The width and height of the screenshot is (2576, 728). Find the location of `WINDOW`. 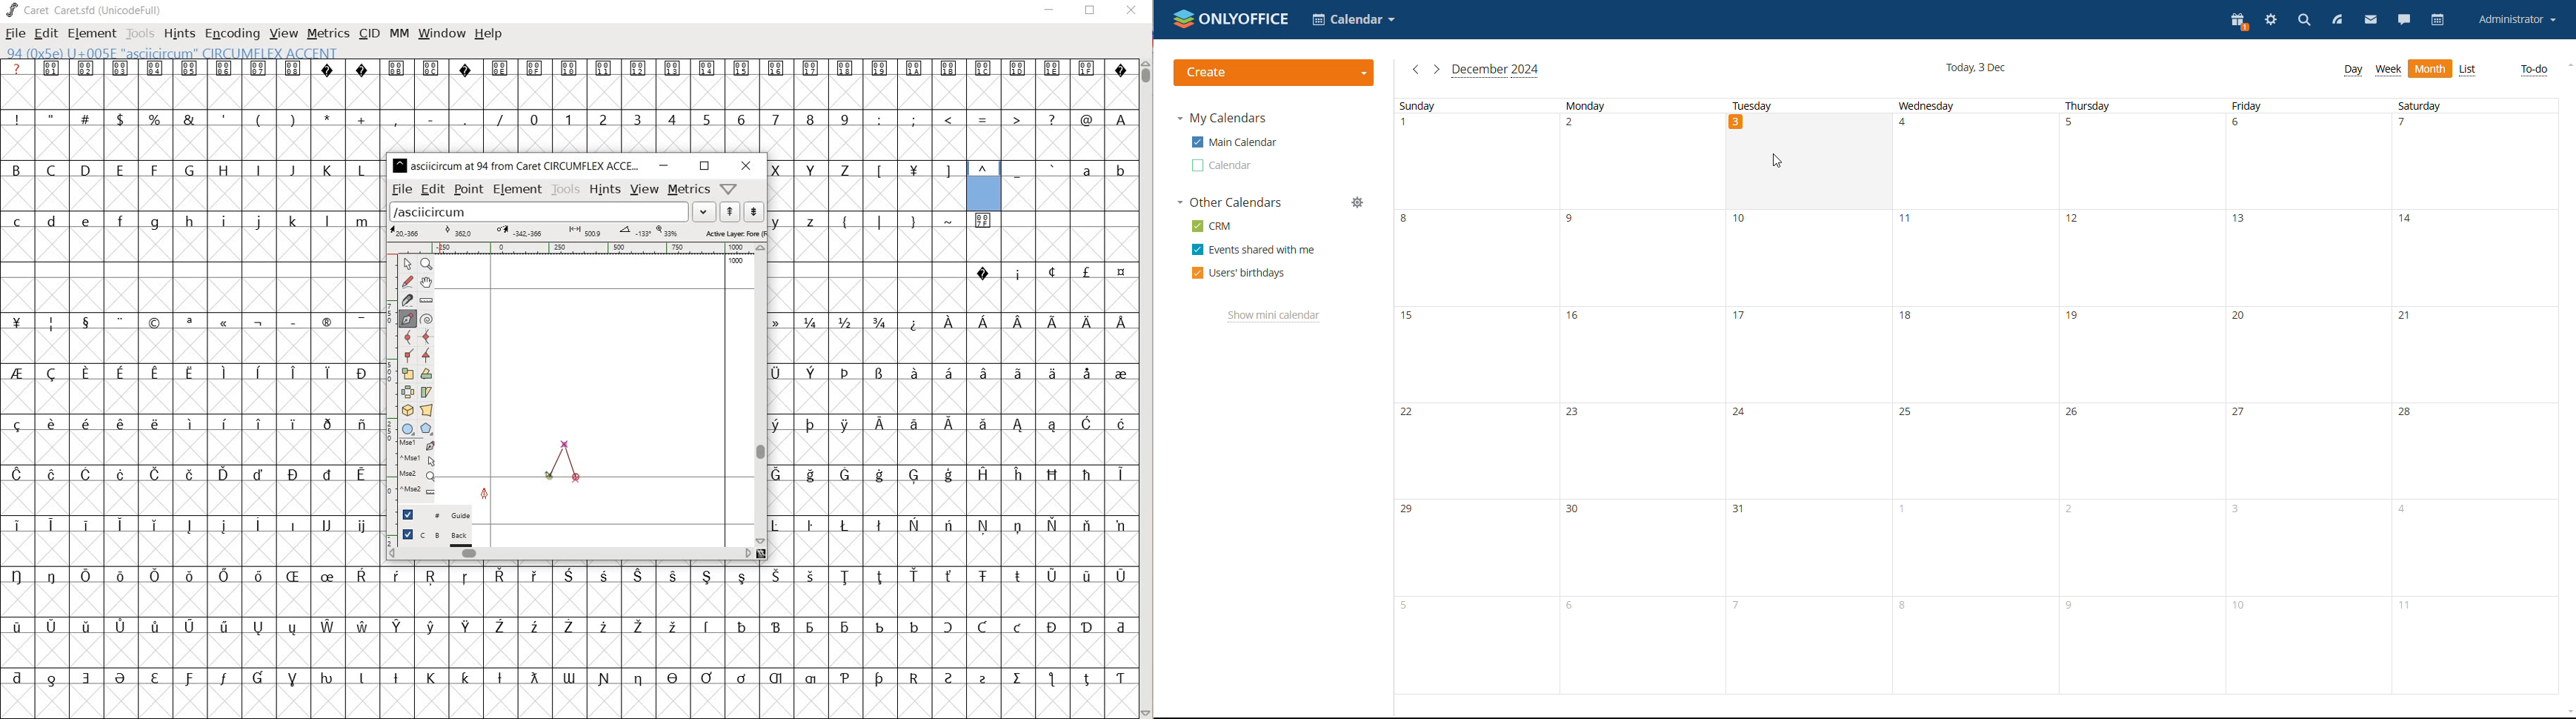

WINDOW is located at coordinates (440, 32).